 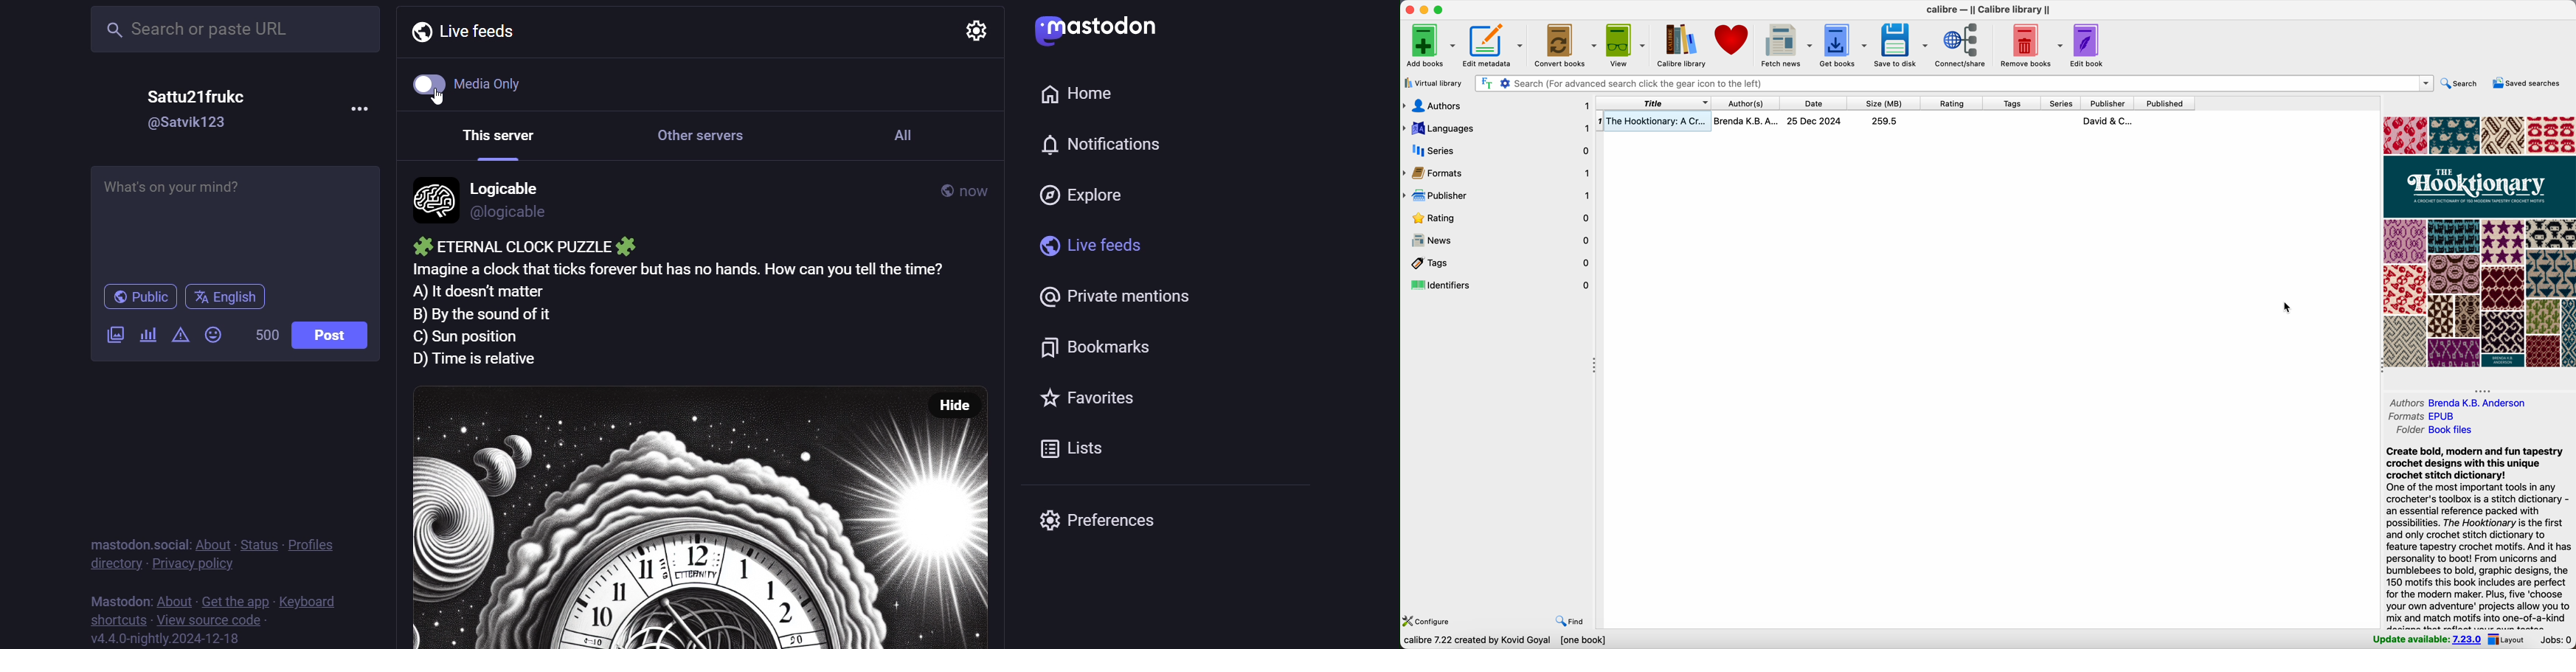 I want to click on remove books, so click(x=2030, y=46).